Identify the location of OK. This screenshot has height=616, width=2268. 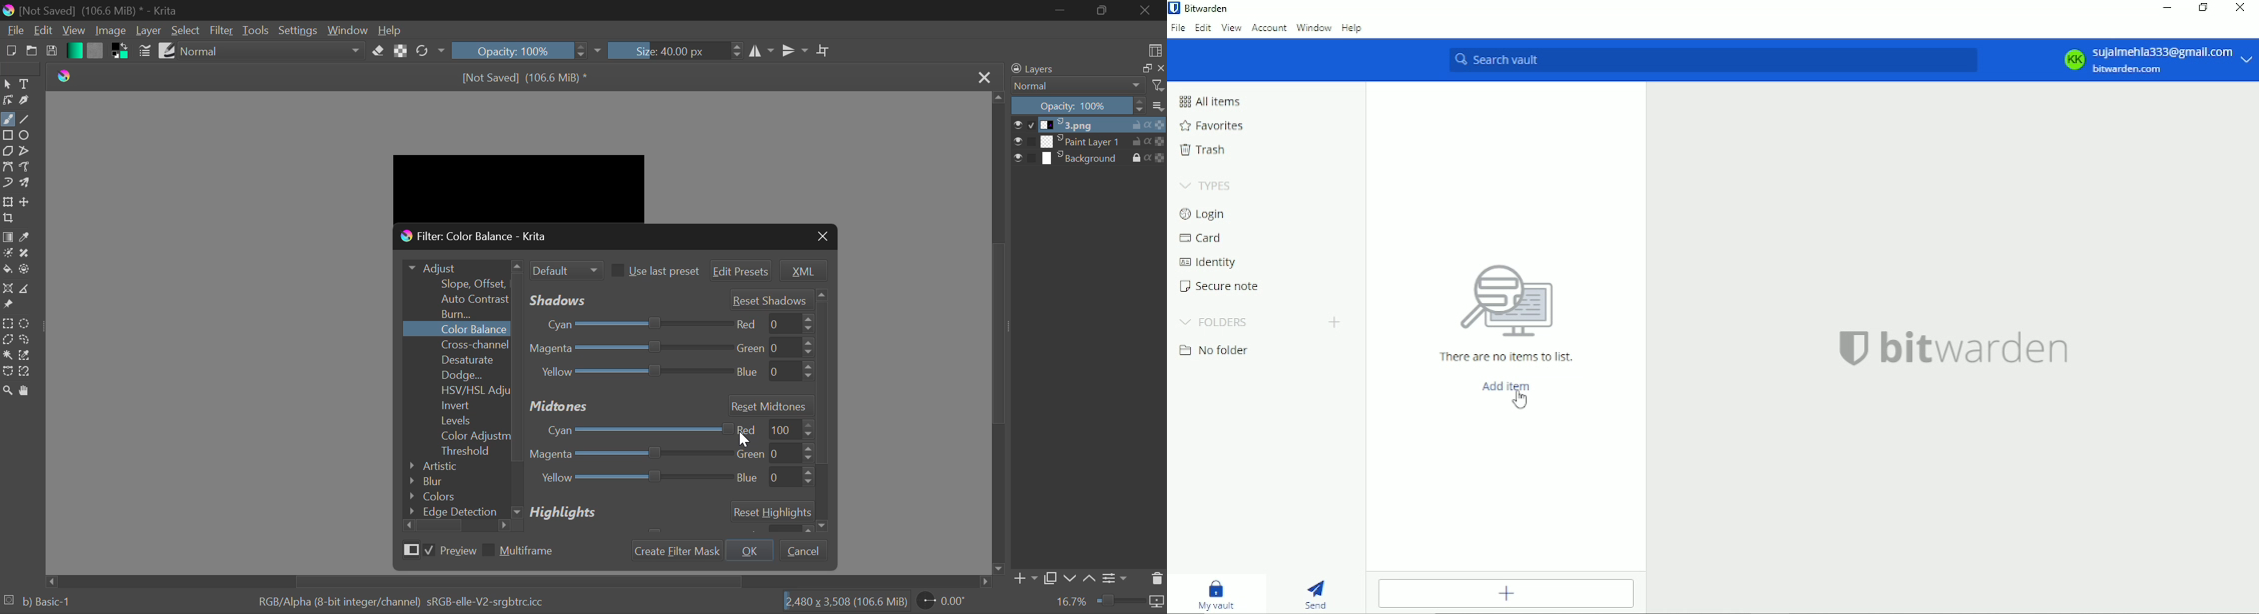
(748, 550).